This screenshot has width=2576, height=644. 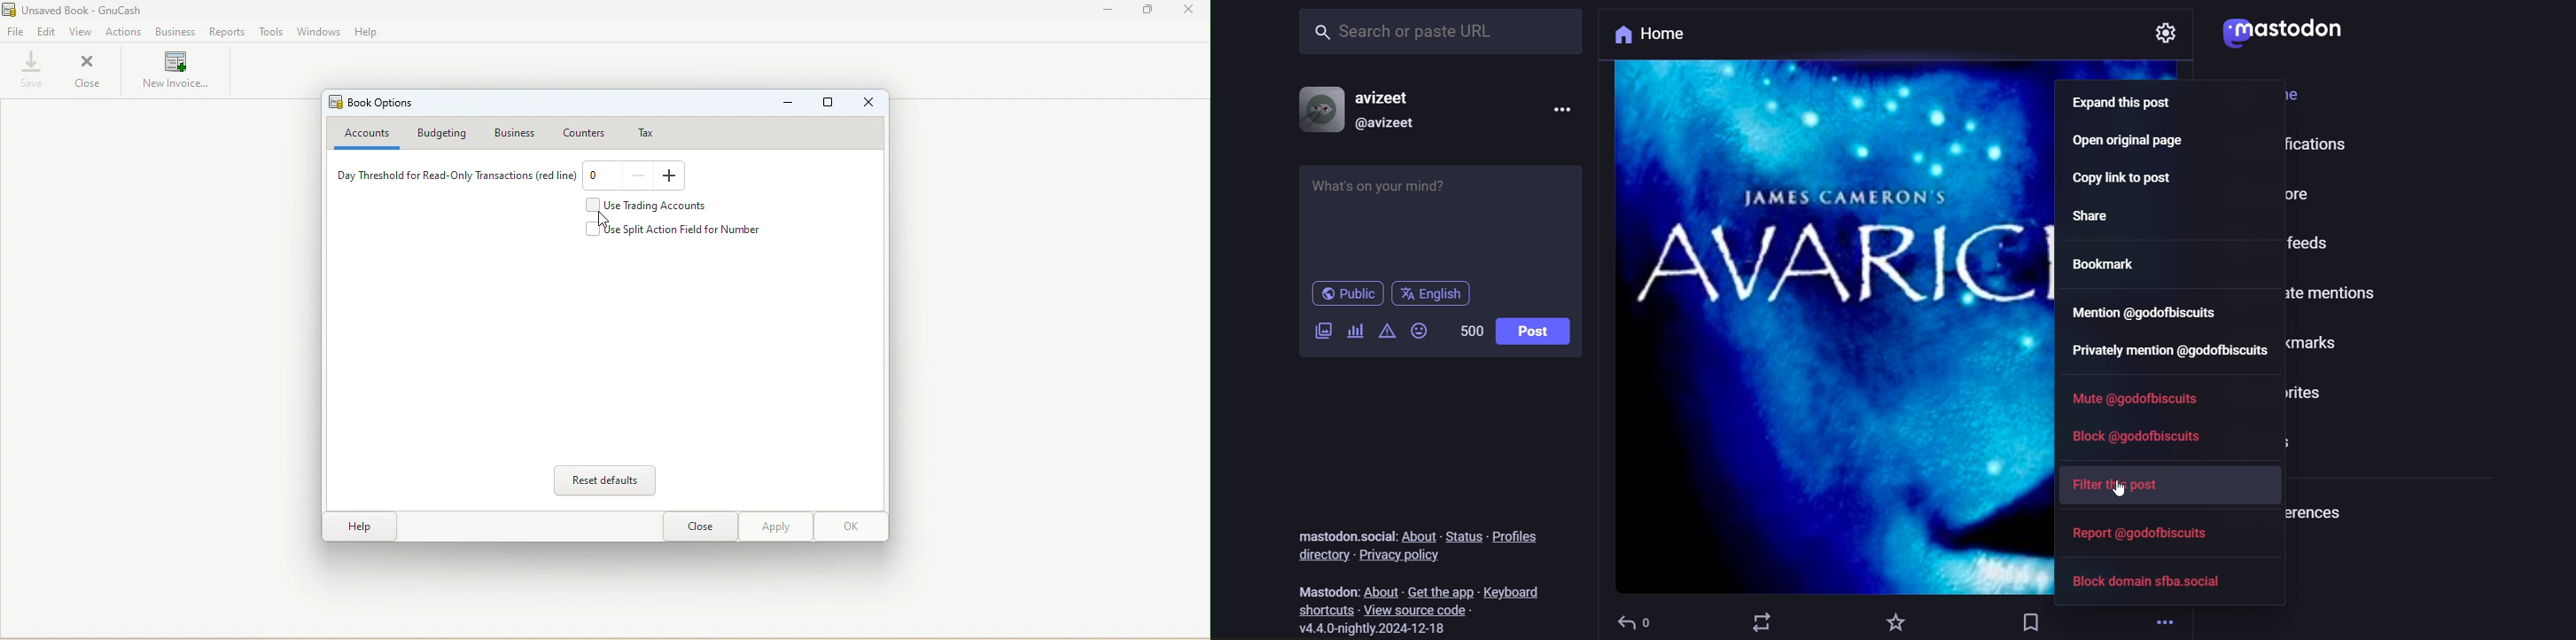 I want to click on more, so click(x=1568, y=108).